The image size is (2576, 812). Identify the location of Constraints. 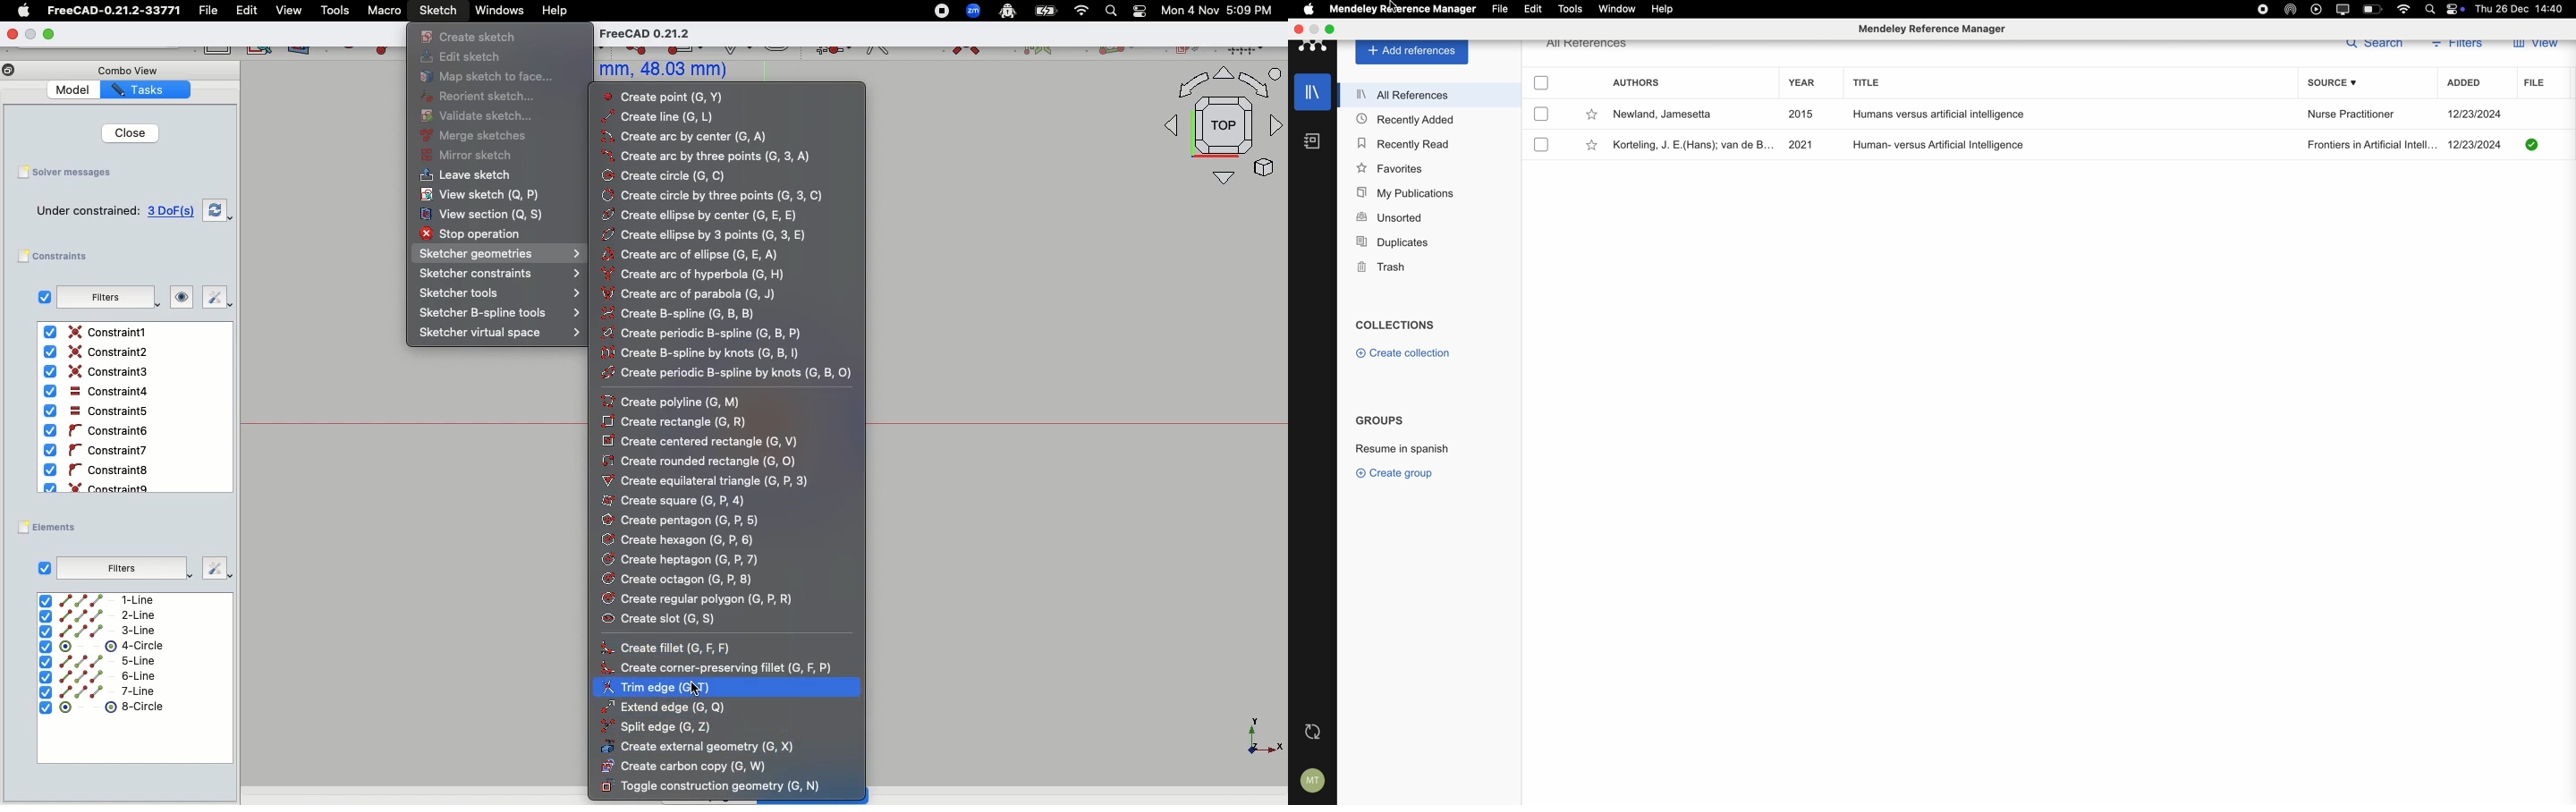
(60, 257).